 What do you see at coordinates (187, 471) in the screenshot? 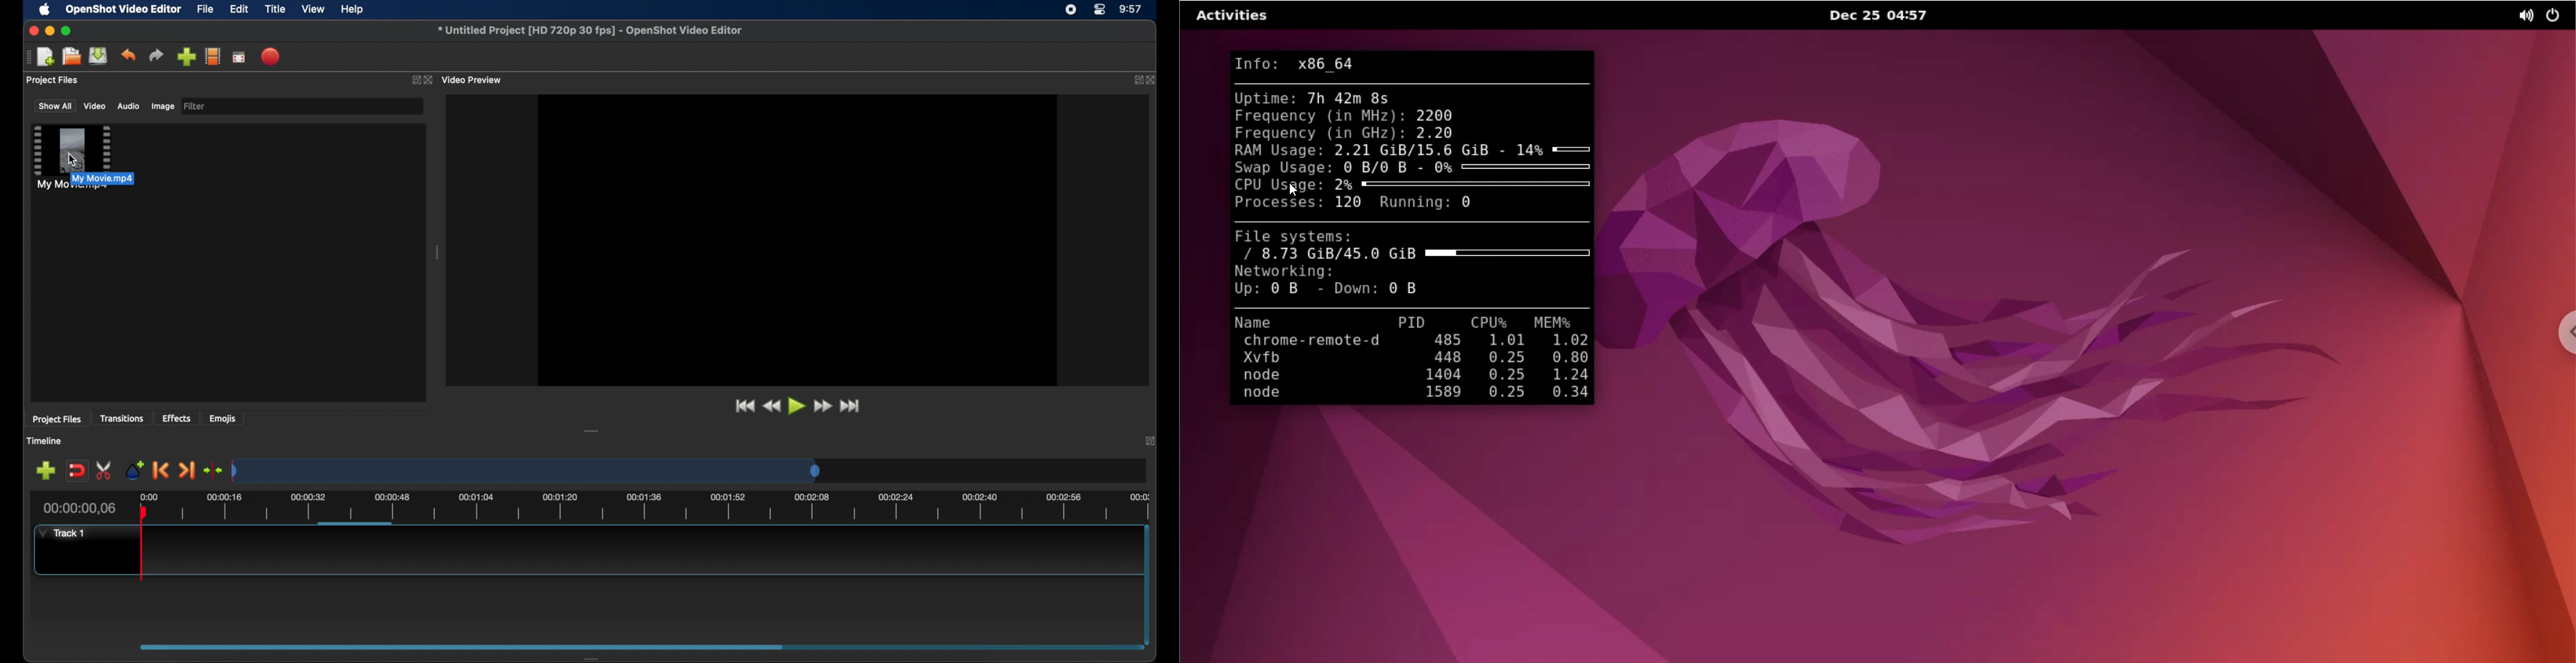
I see `next marker` at bounding box center [187, 471].